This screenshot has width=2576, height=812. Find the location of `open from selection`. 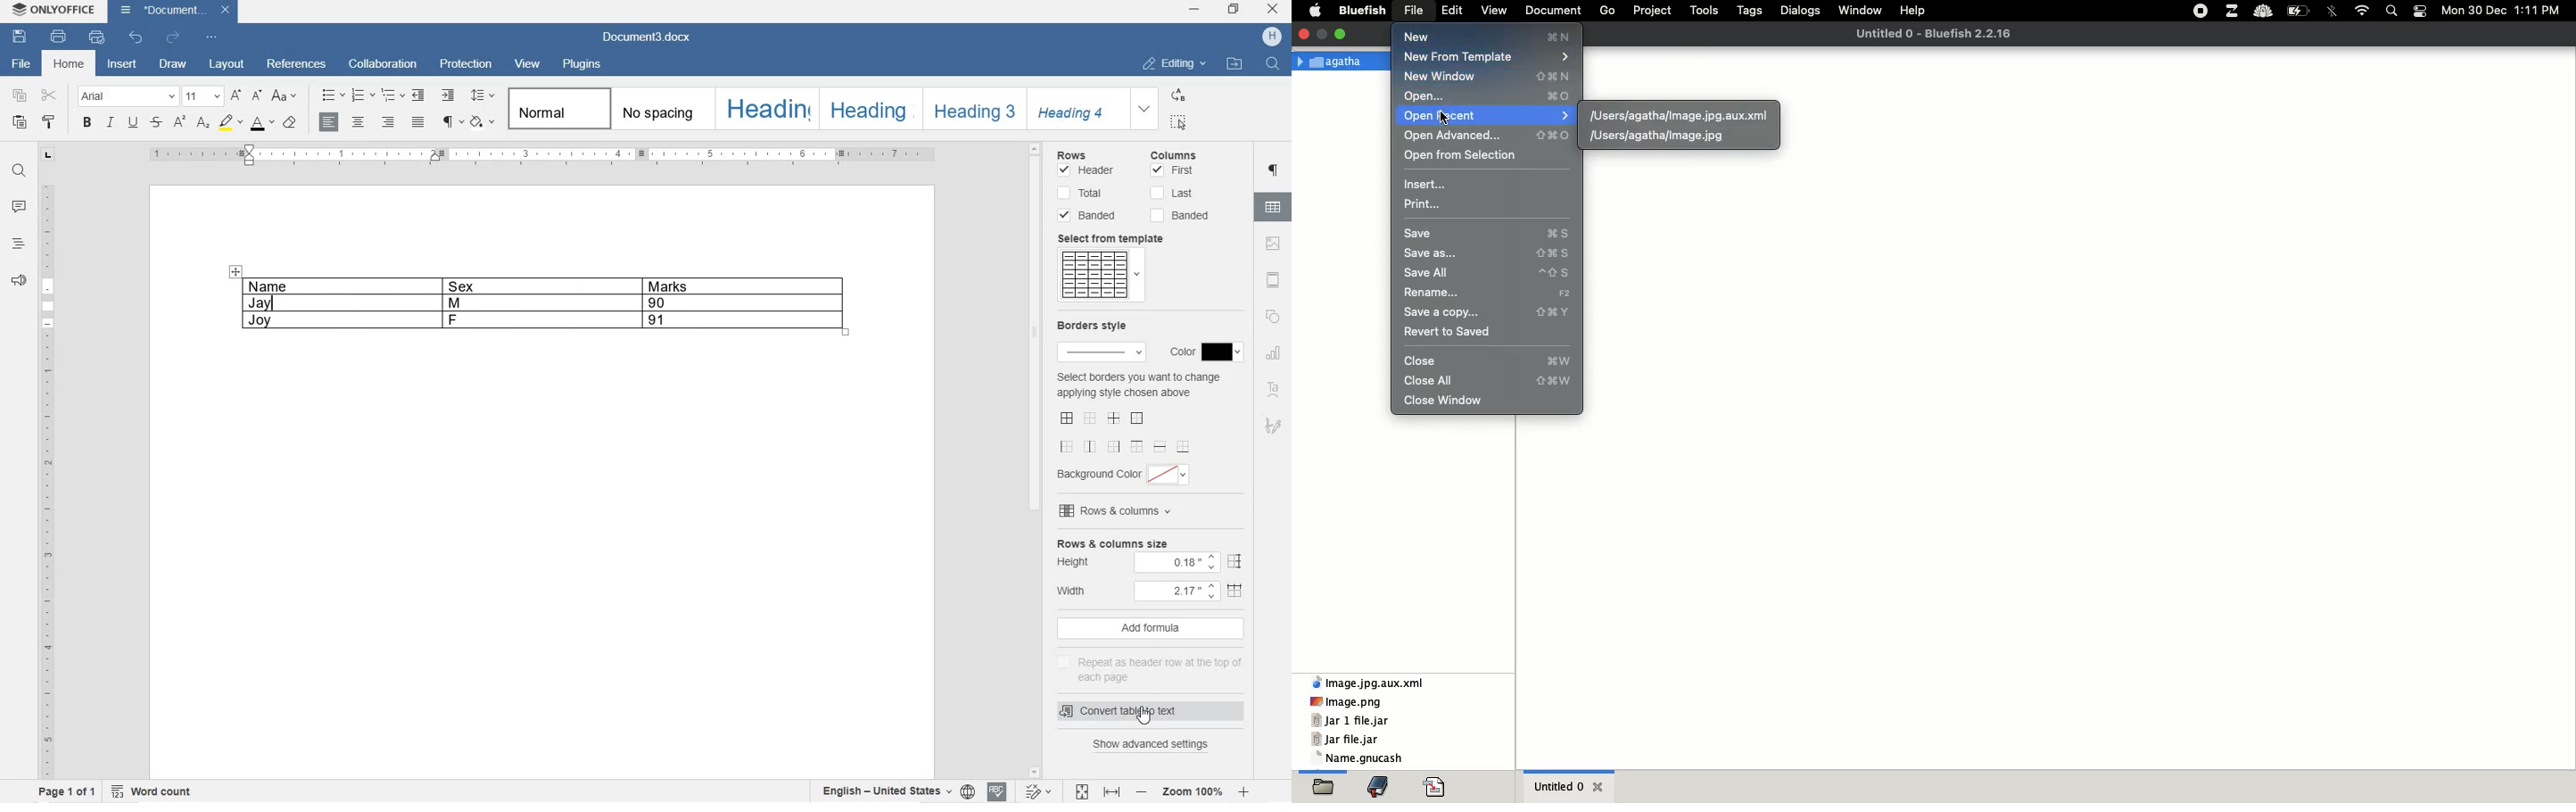

open from selection is located at coordinates (1458, 155).